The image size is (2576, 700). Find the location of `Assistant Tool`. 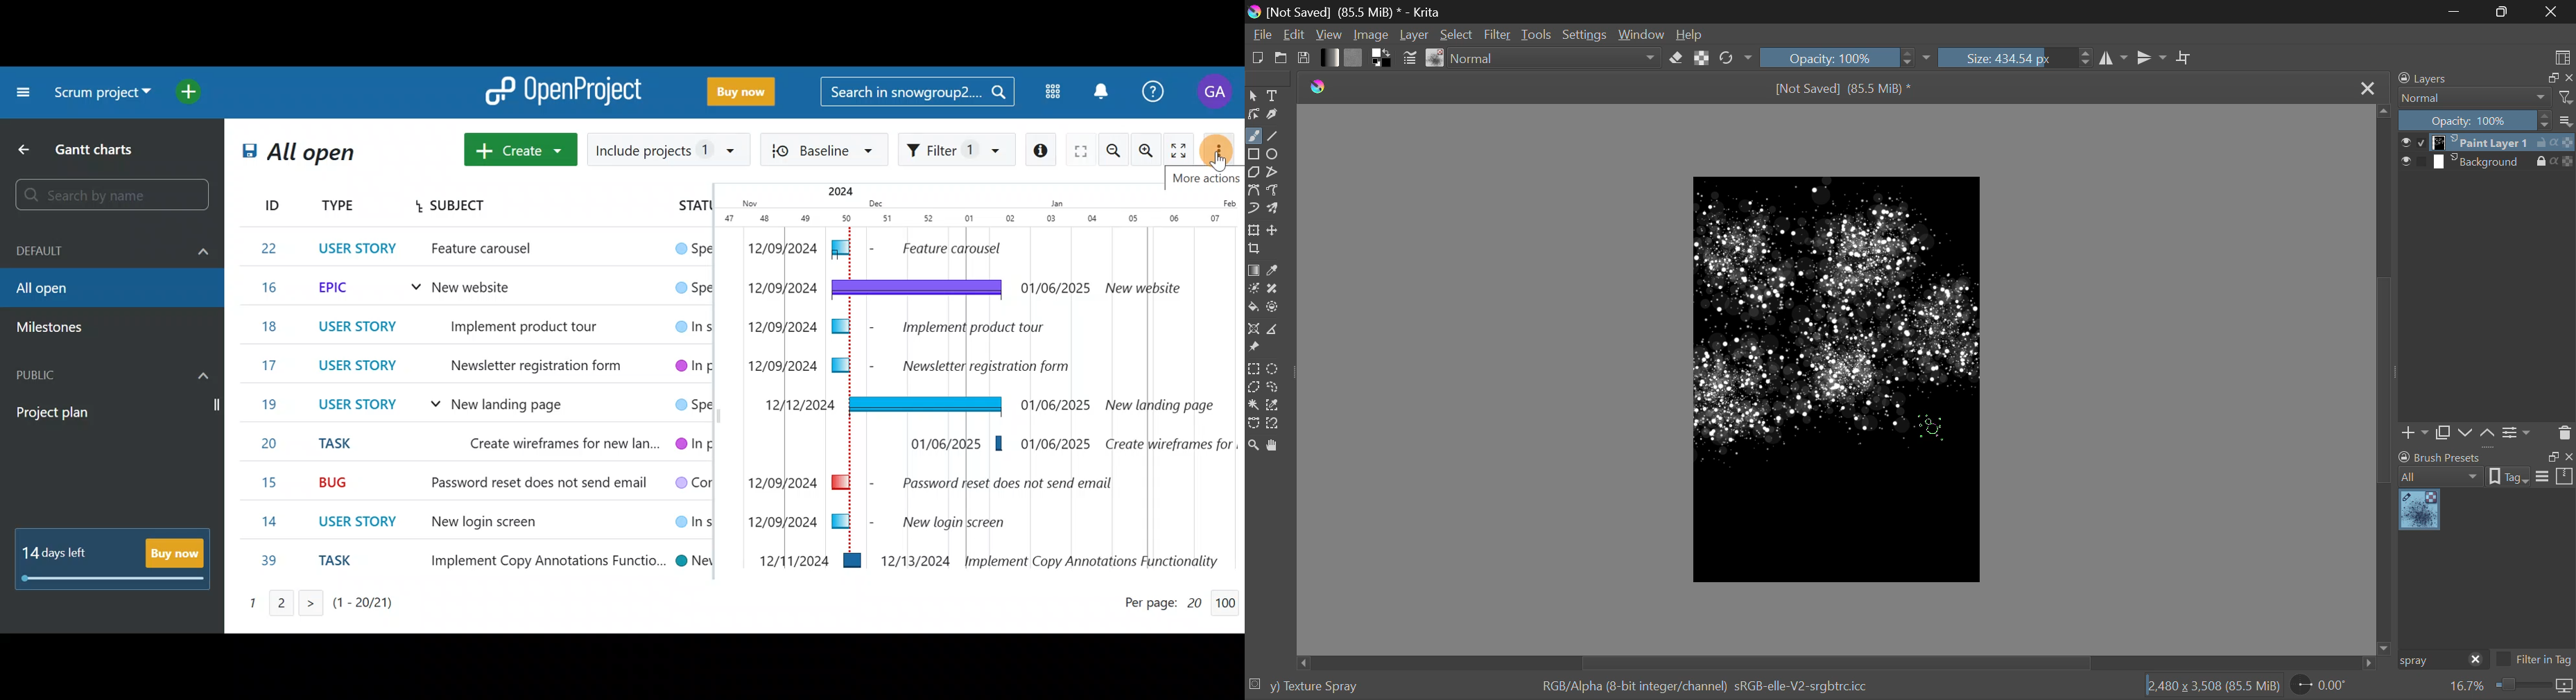

Assistant Tool is located at coordinates (1253, 329).